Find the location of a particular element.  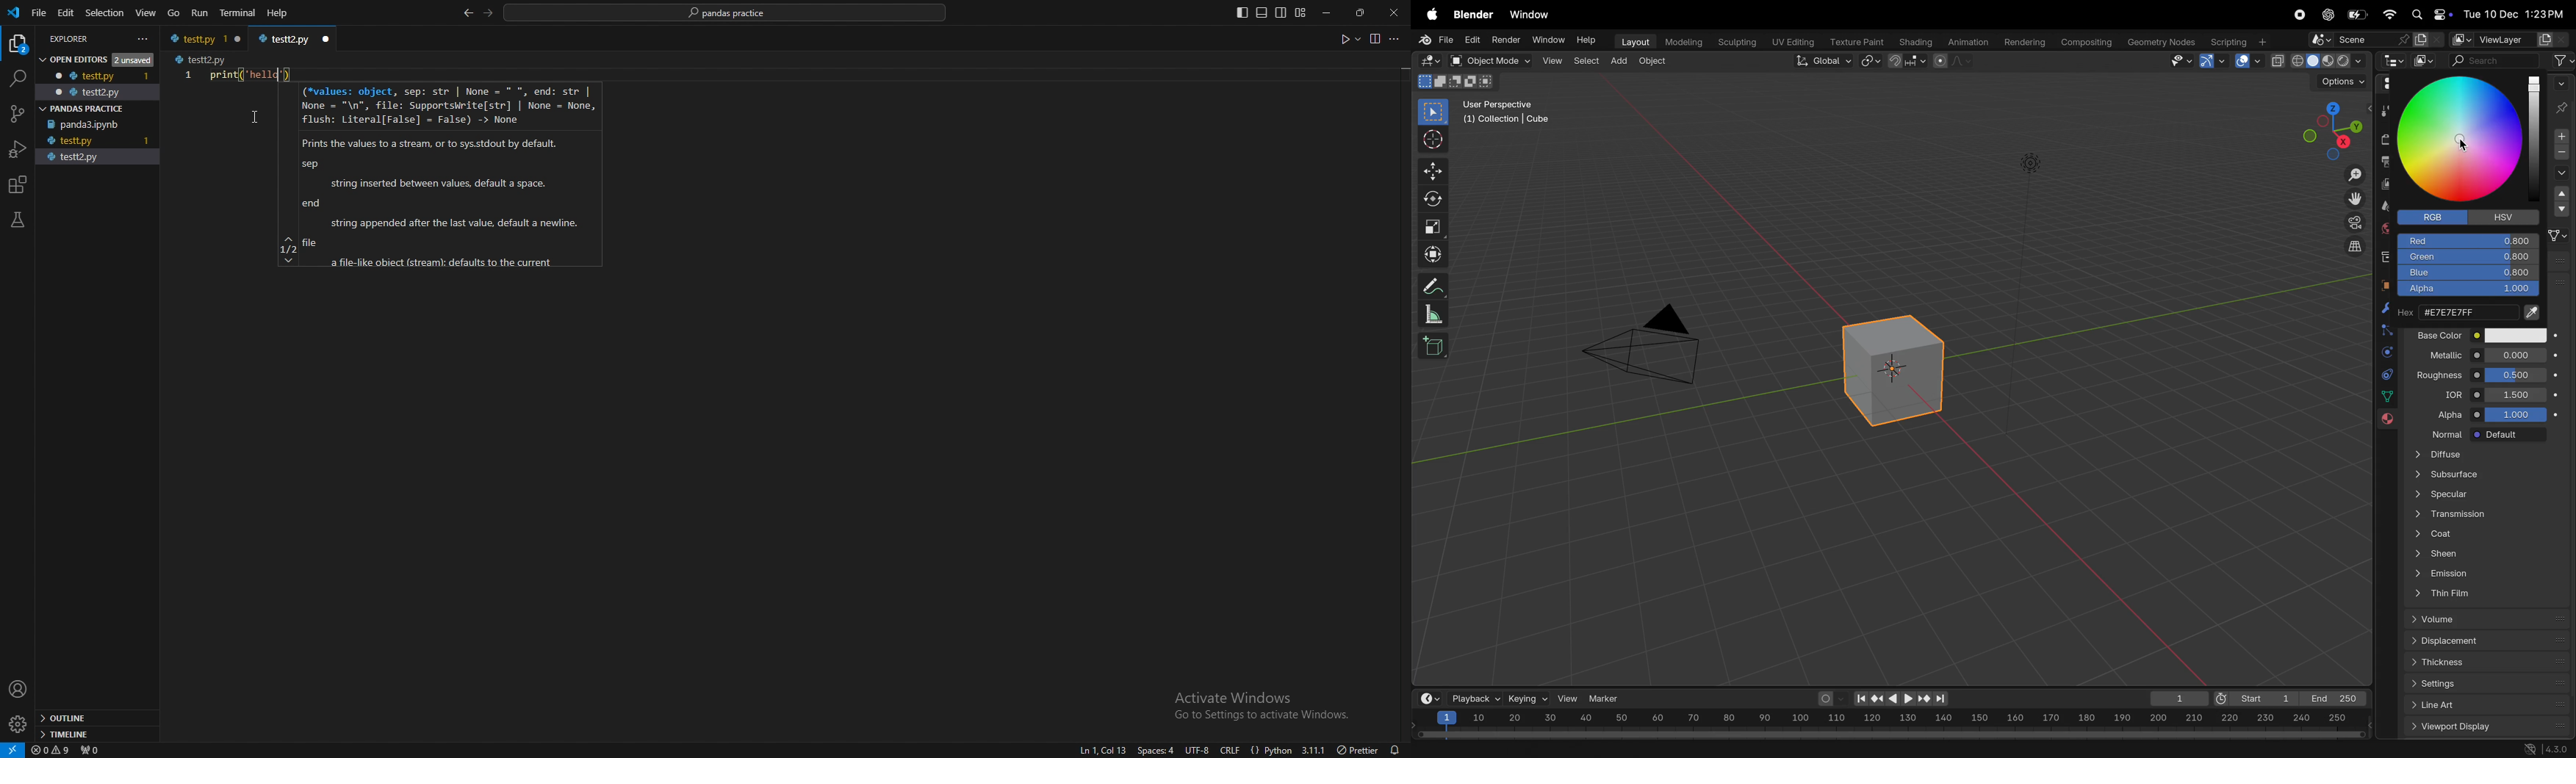

Help is located at coordinates (1589, 40).